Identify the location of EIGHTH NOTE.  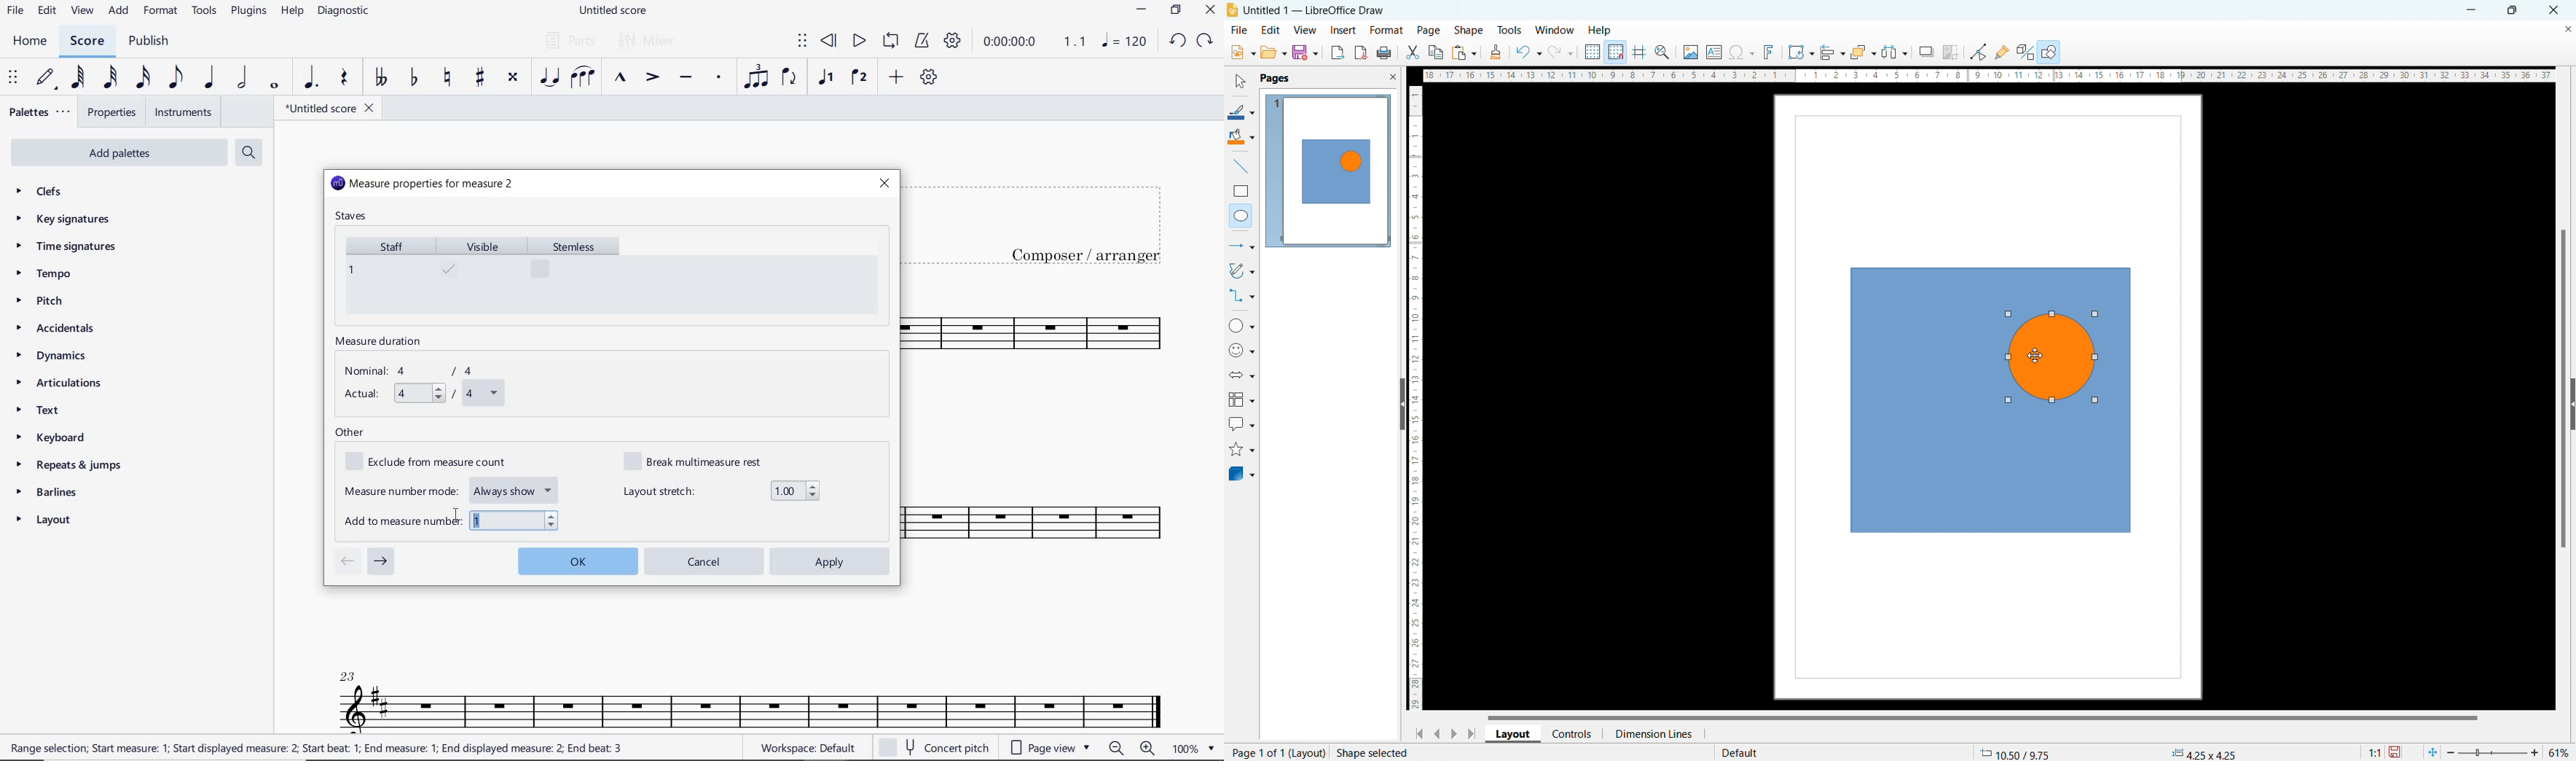
(174, 78).